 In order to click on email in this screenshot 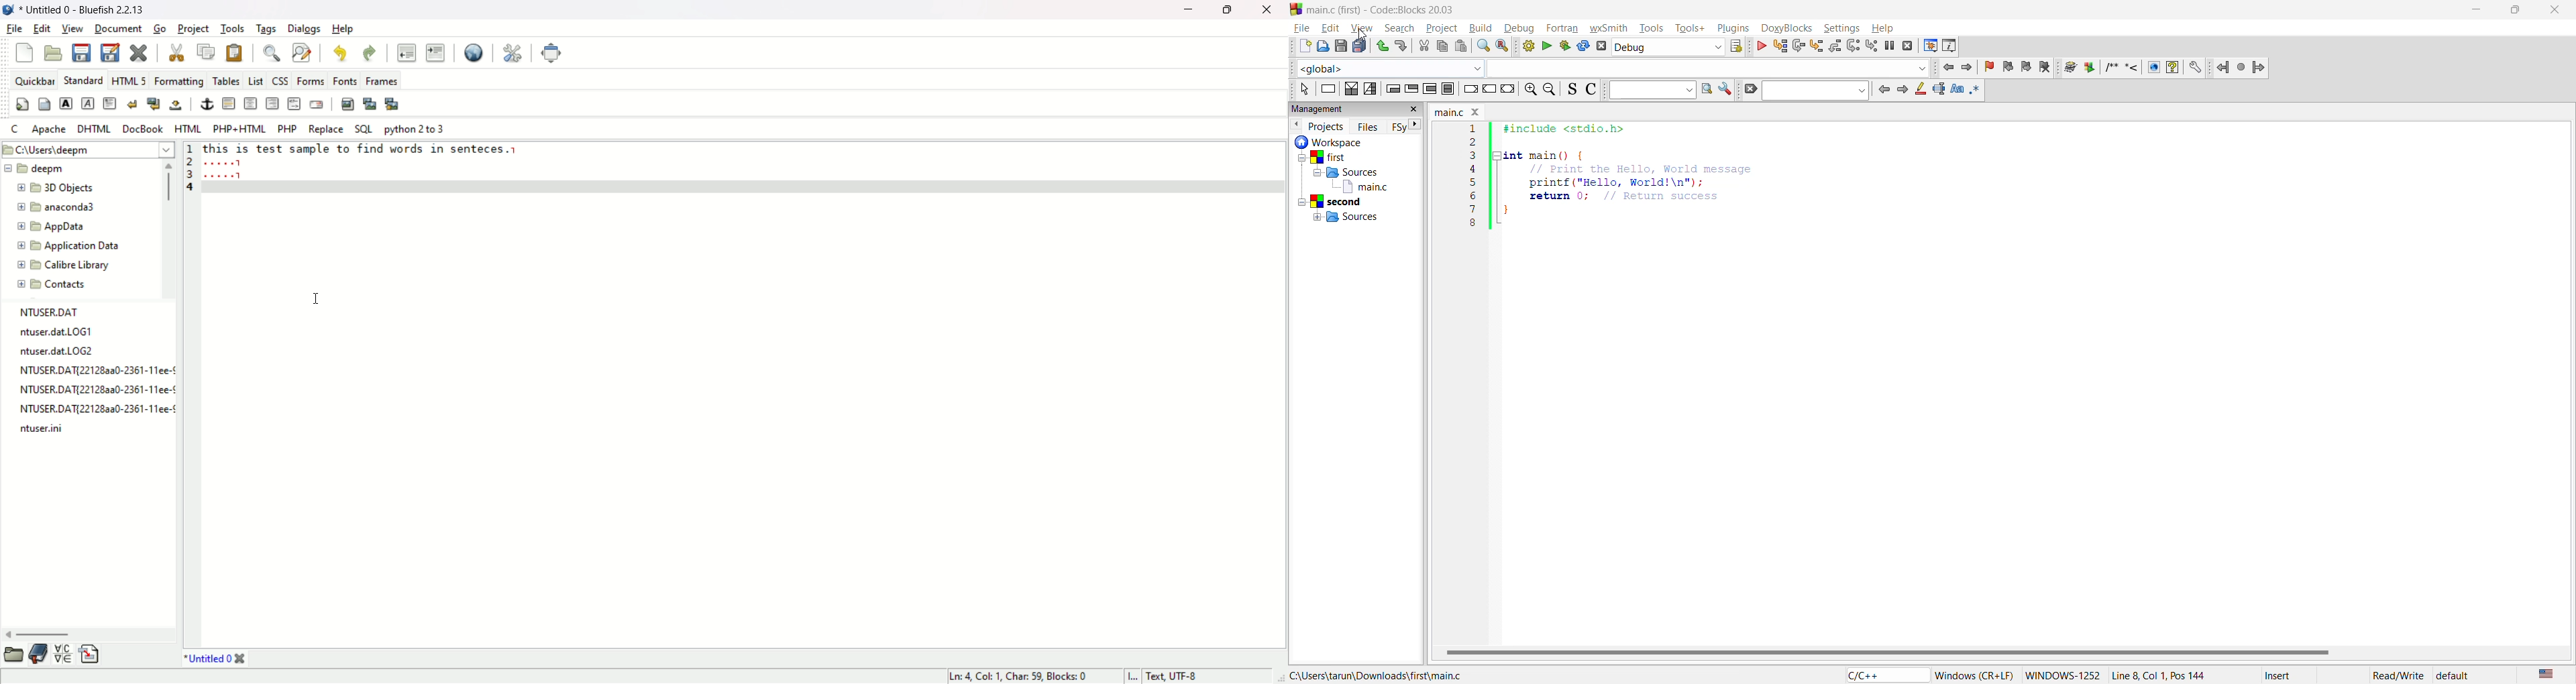, I will do `click(317, 104)`.